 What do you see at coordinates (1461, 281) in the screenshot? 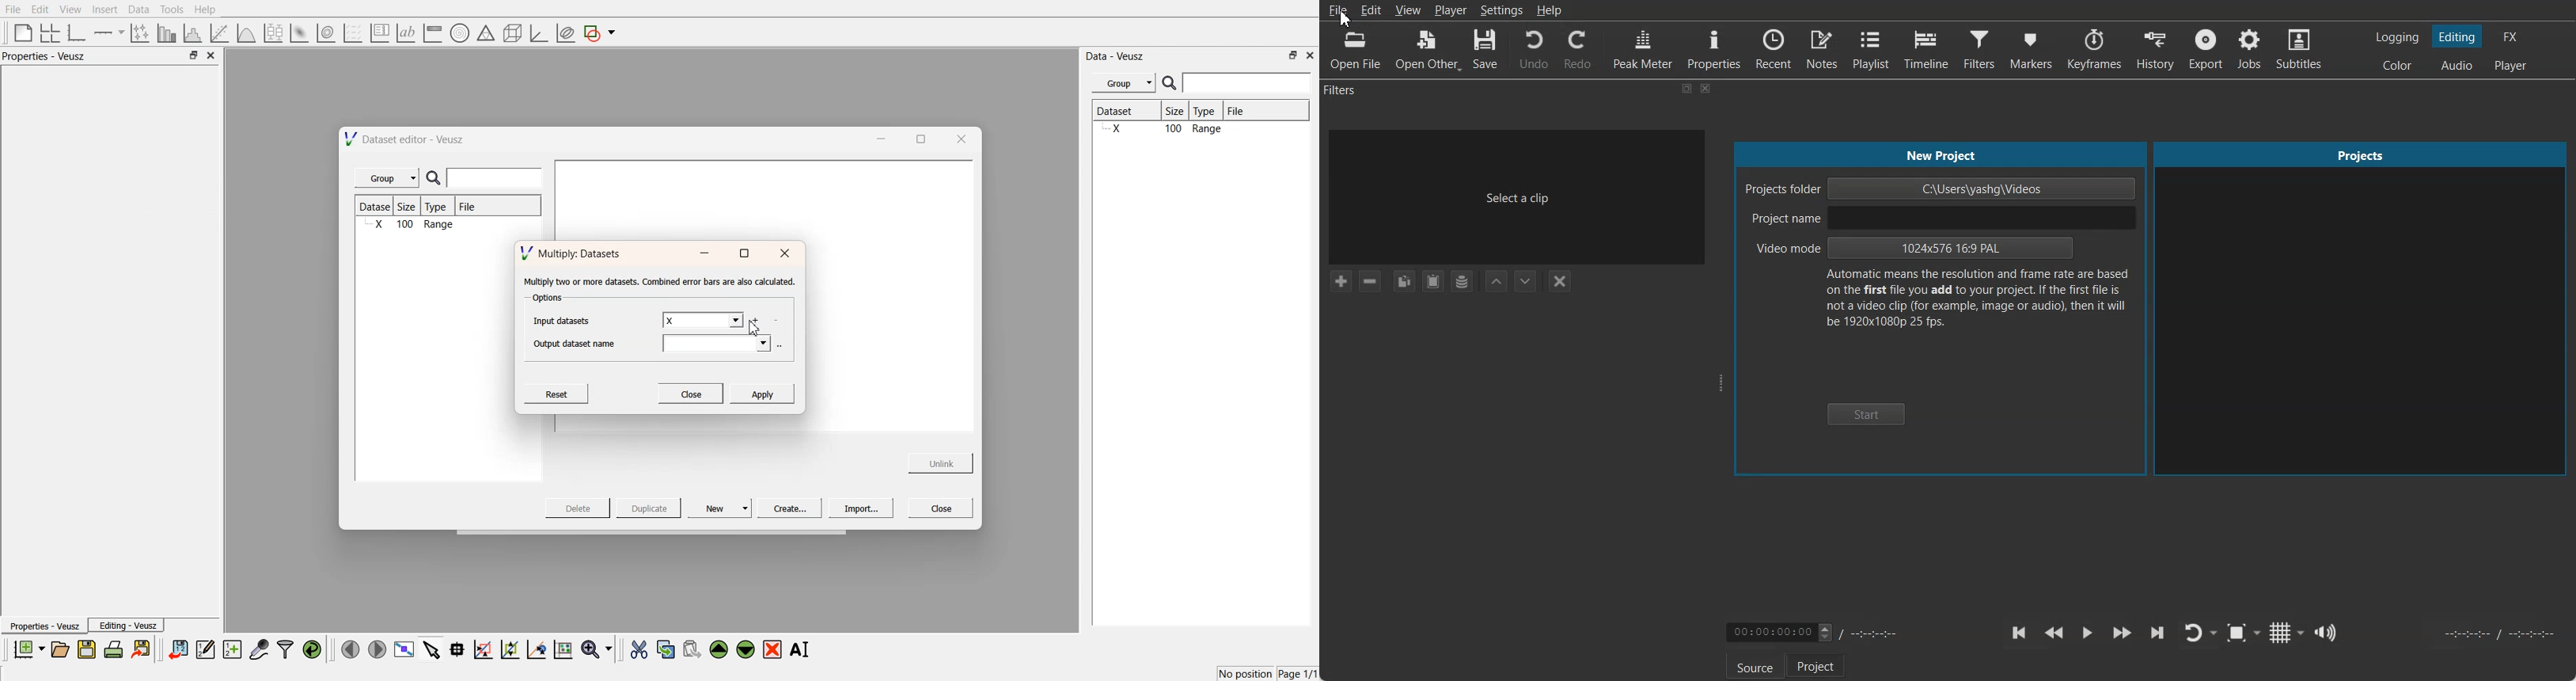
I see `` at bounding box center [1461, 281].